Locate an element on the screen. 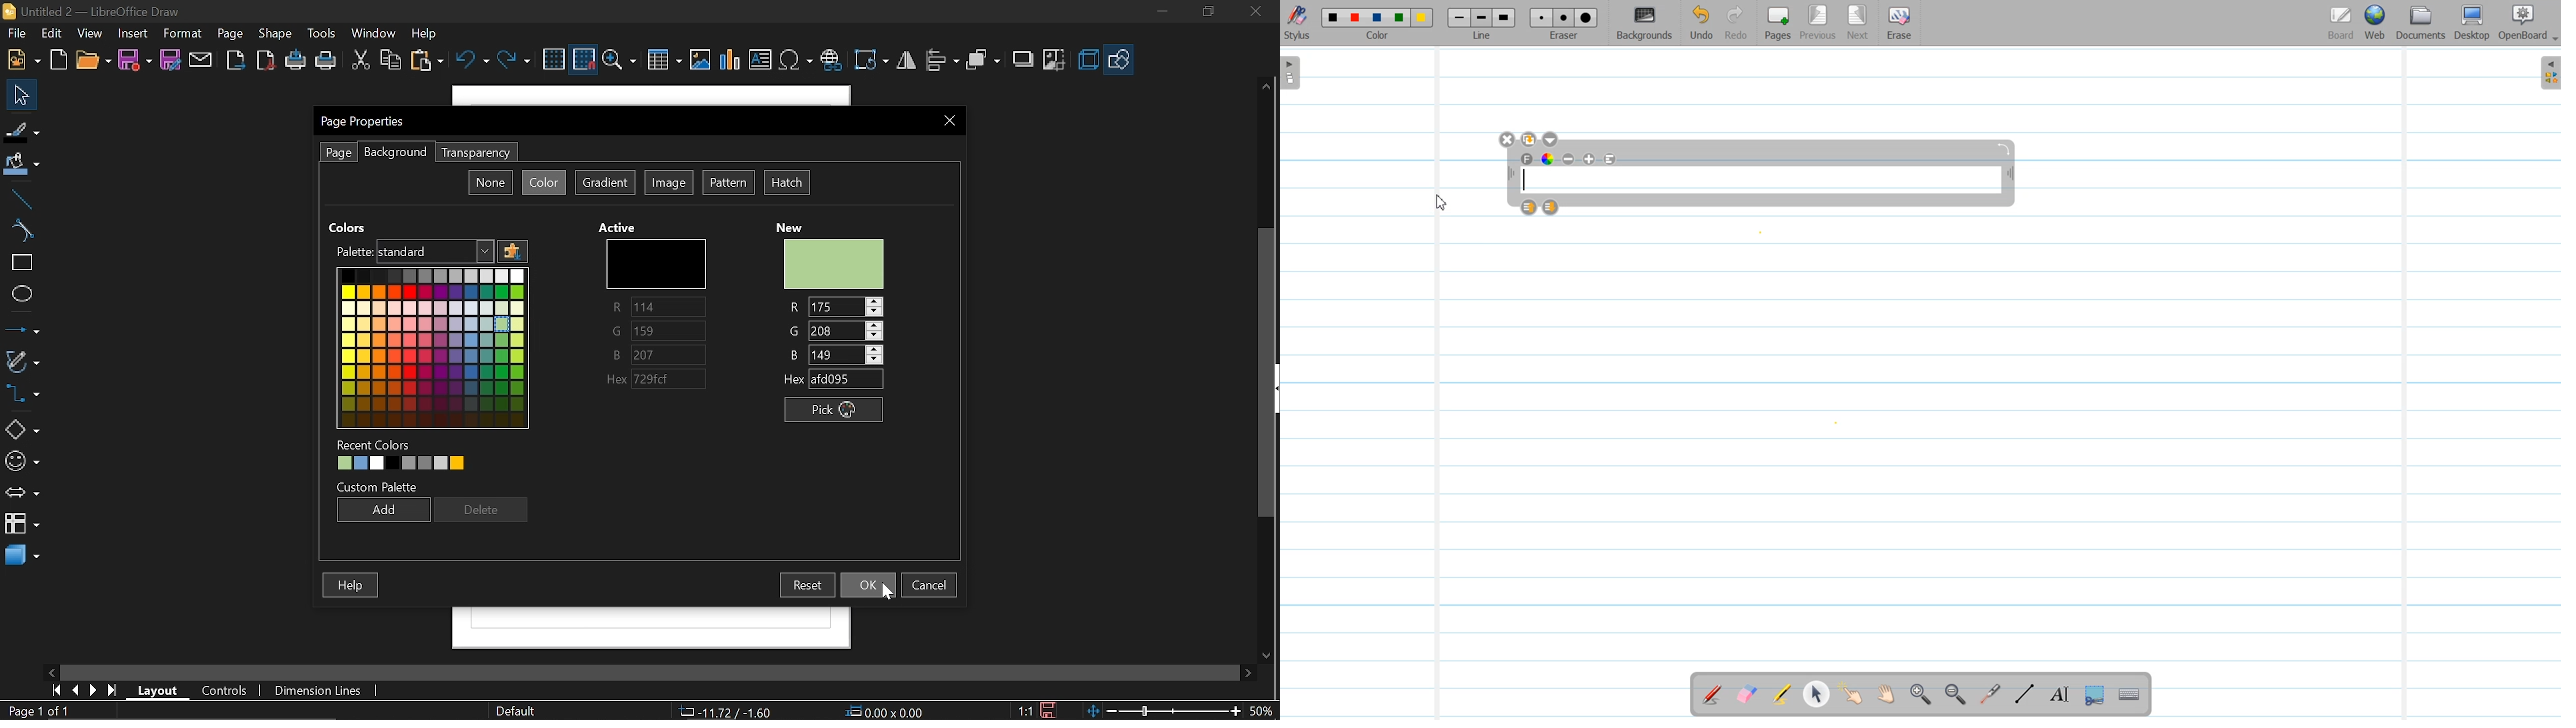 This screenshot has height=728, width=2576. arrange is located at coordinates (985, 61).